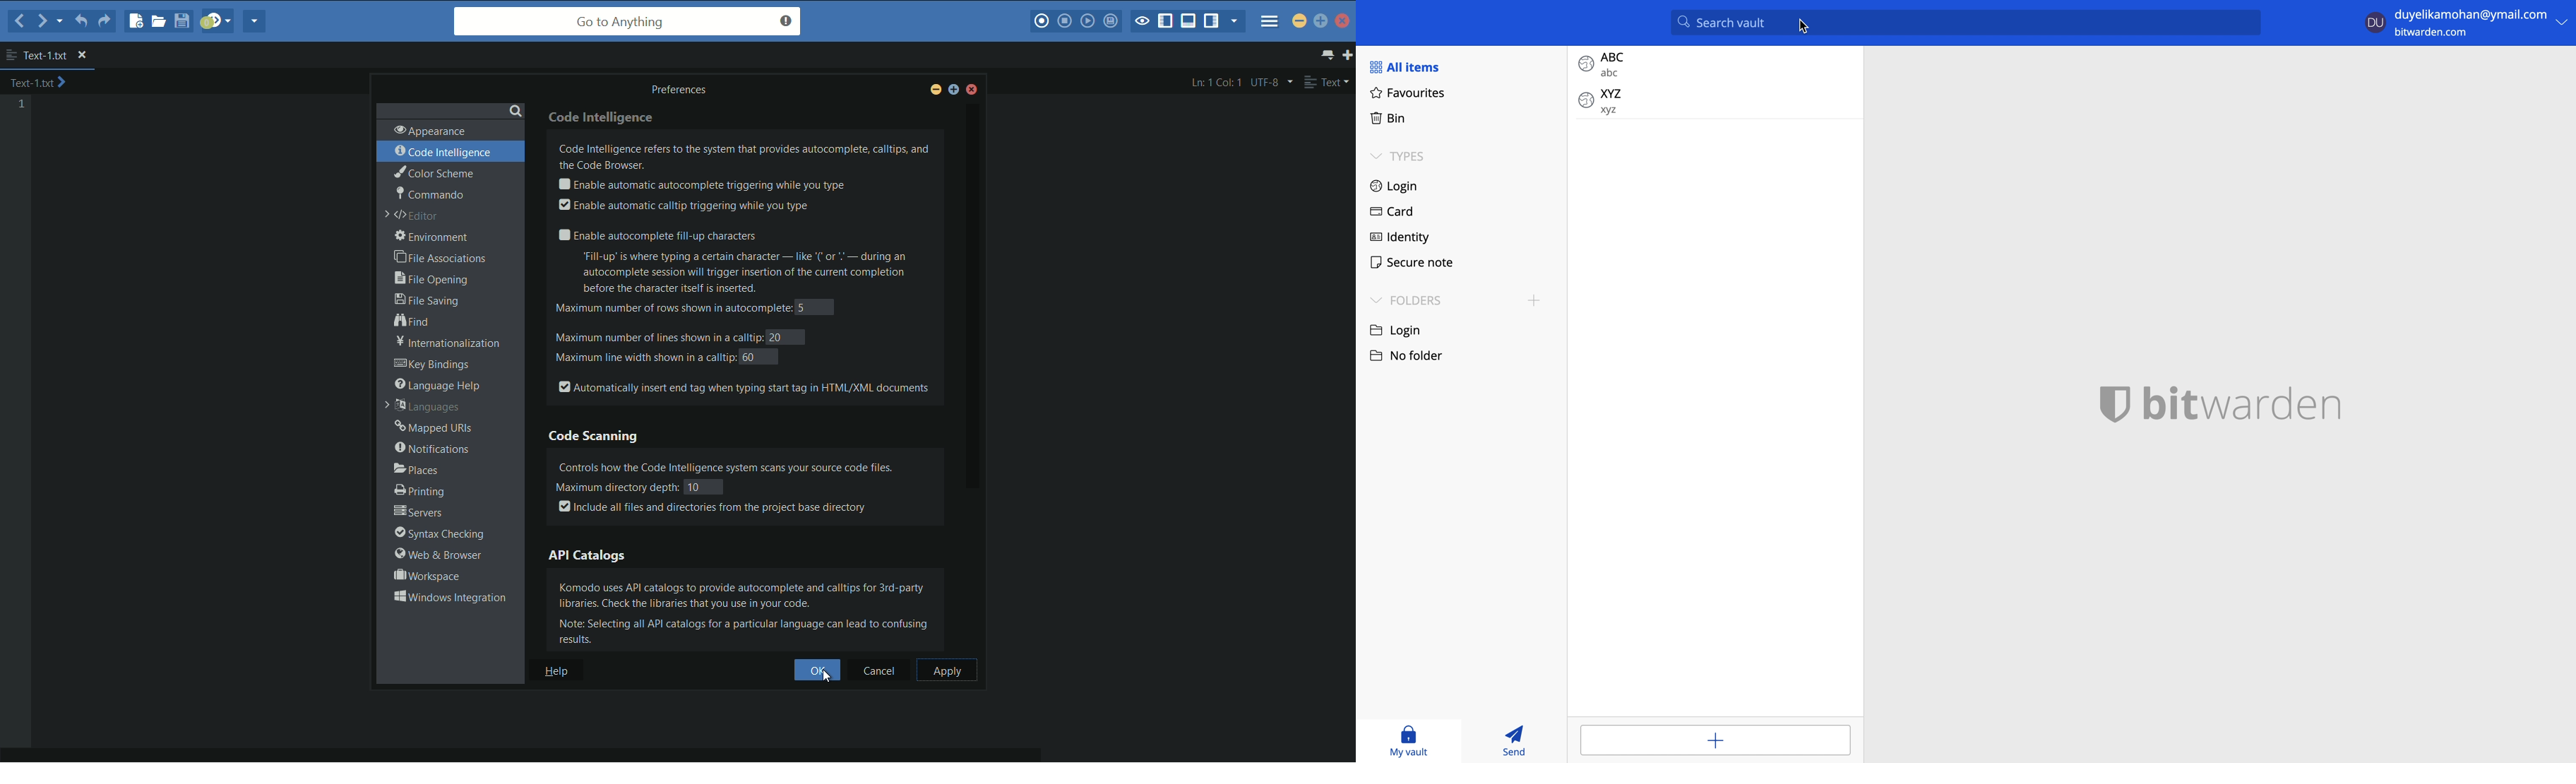  Describe the element at coordinates (1270, 82) in the screenshot. I see `UTF-8` at that location.